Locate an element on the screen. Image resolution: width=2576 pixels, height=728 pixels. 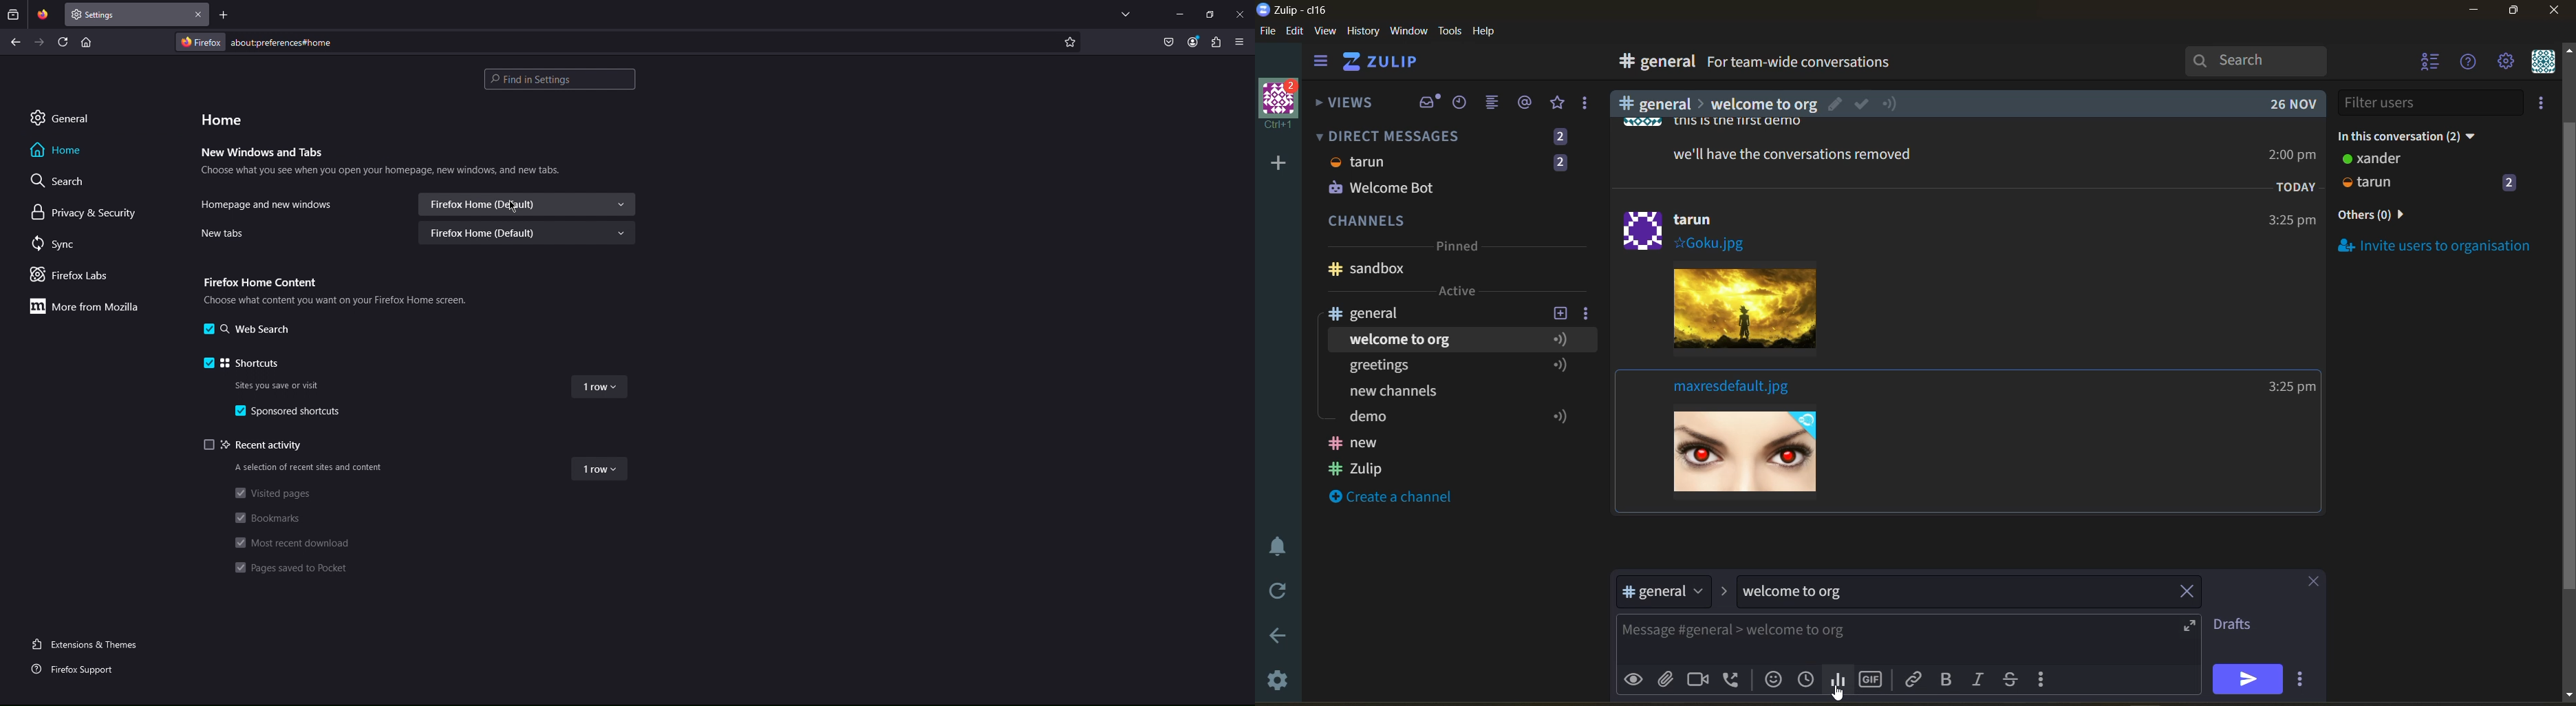
others is located at coordinates (2393, 216).